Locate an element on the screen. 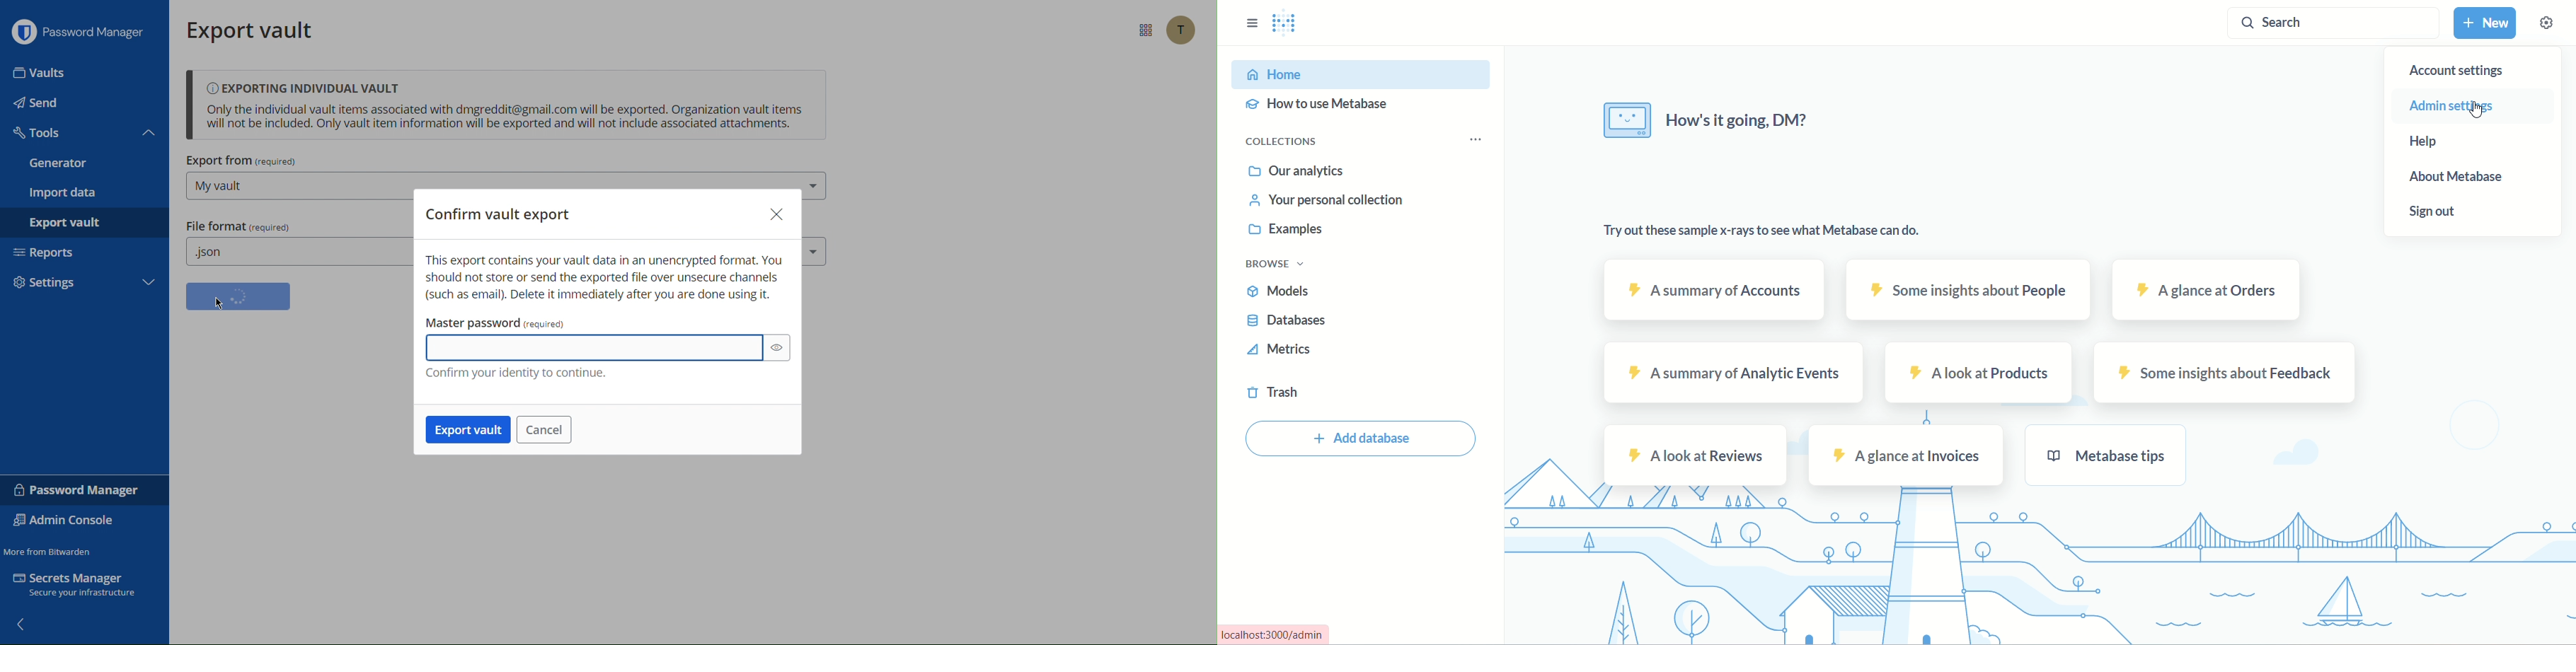 The image size is (2576, 672). settings is located at coordinates (2548, 23).